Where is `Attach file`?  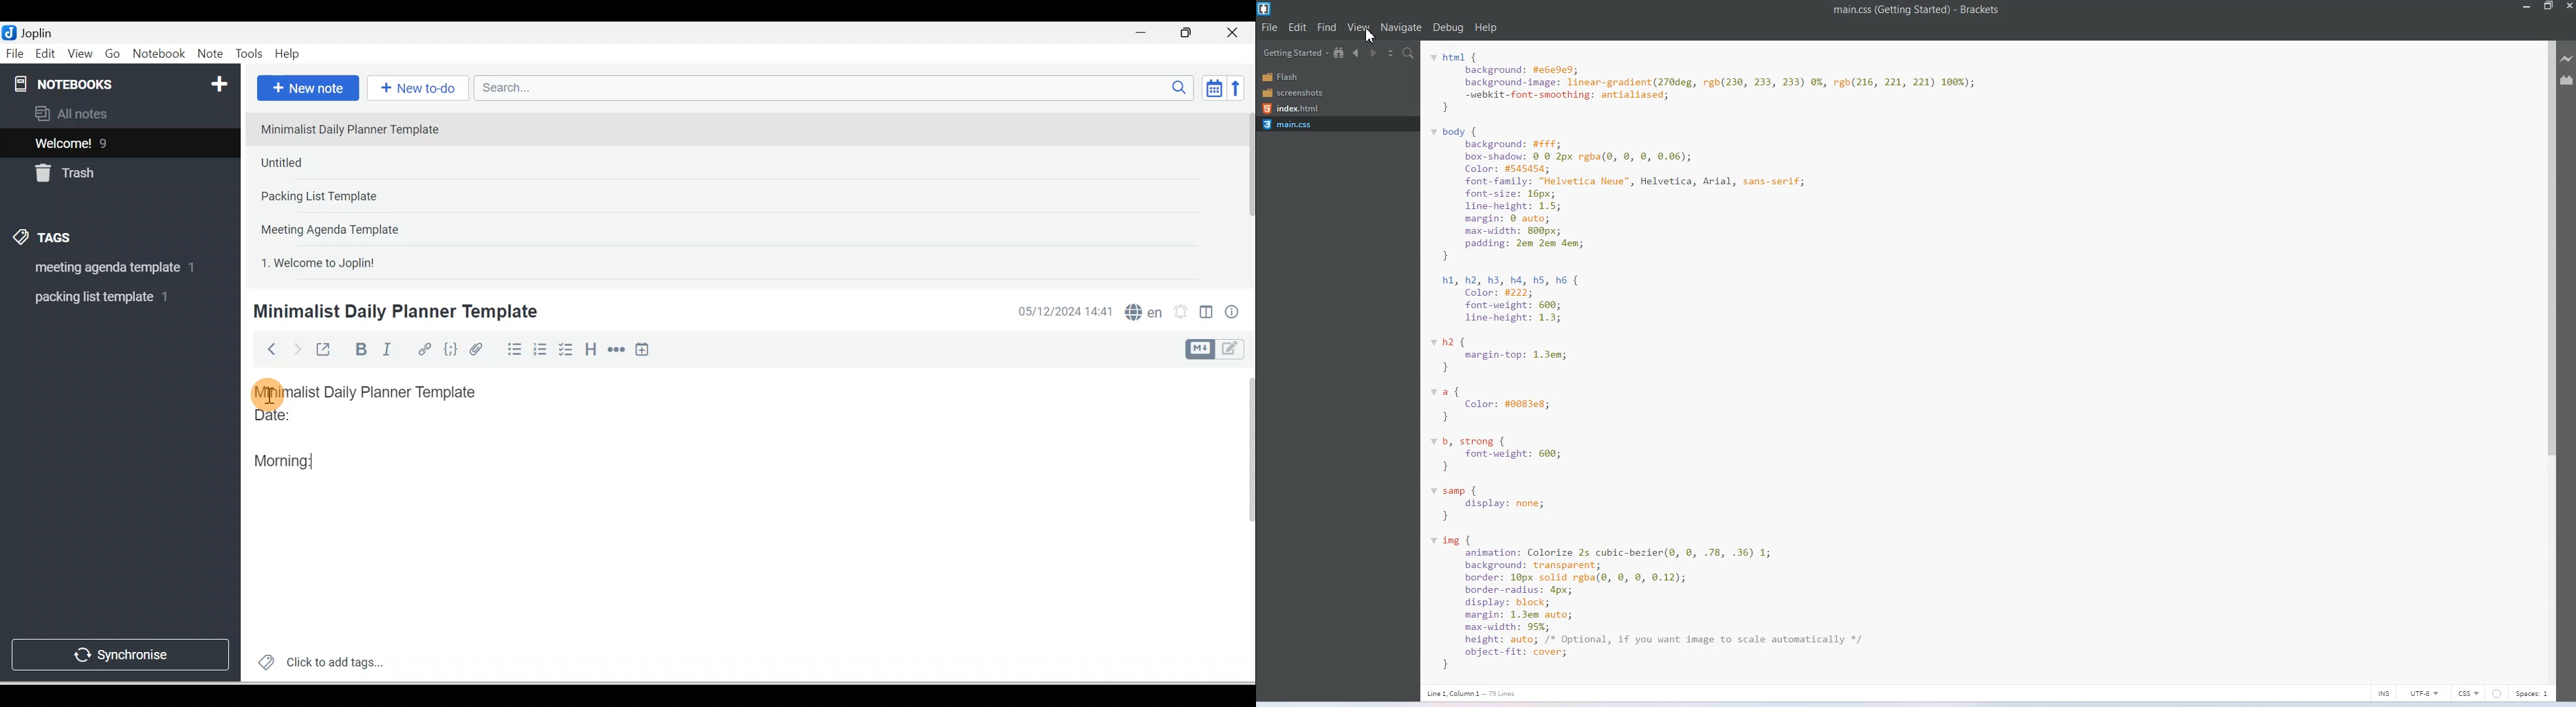 Attach file is located at coordinates (480, 349).